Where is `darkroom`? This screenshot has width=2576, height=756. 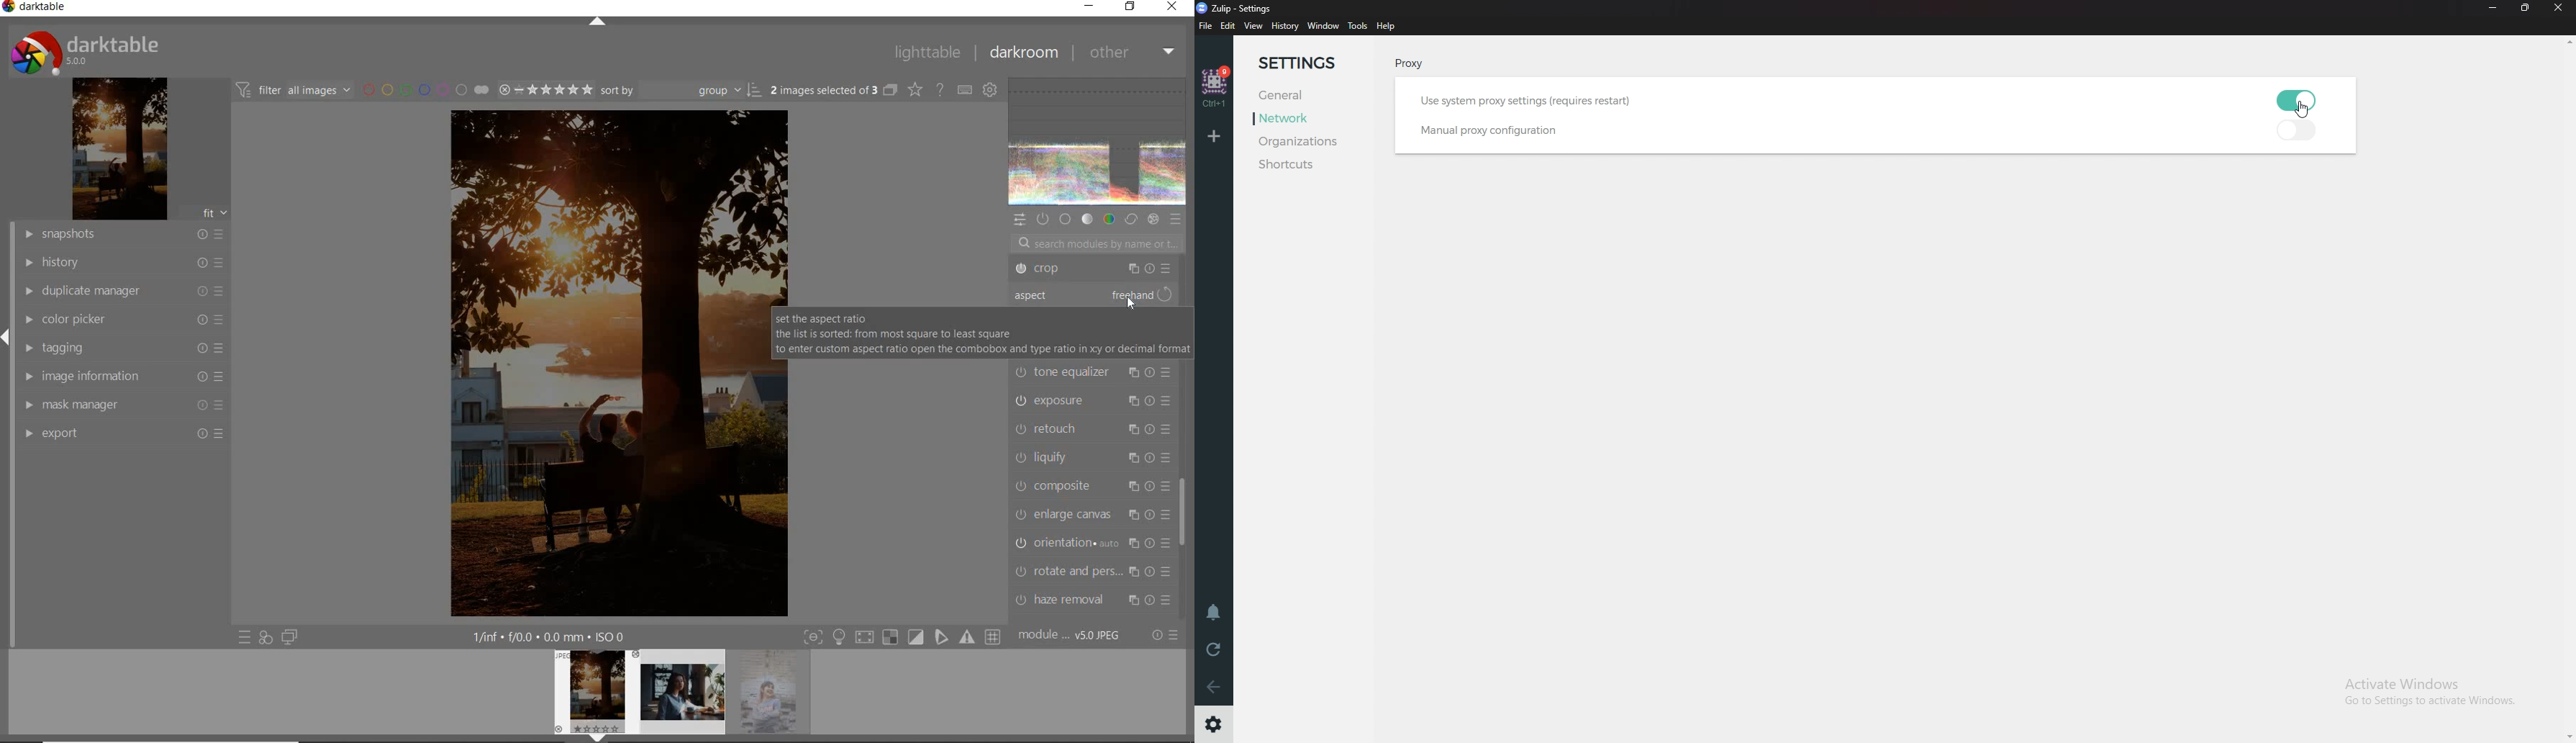 darkroom is located at coordinates (1024, 53).